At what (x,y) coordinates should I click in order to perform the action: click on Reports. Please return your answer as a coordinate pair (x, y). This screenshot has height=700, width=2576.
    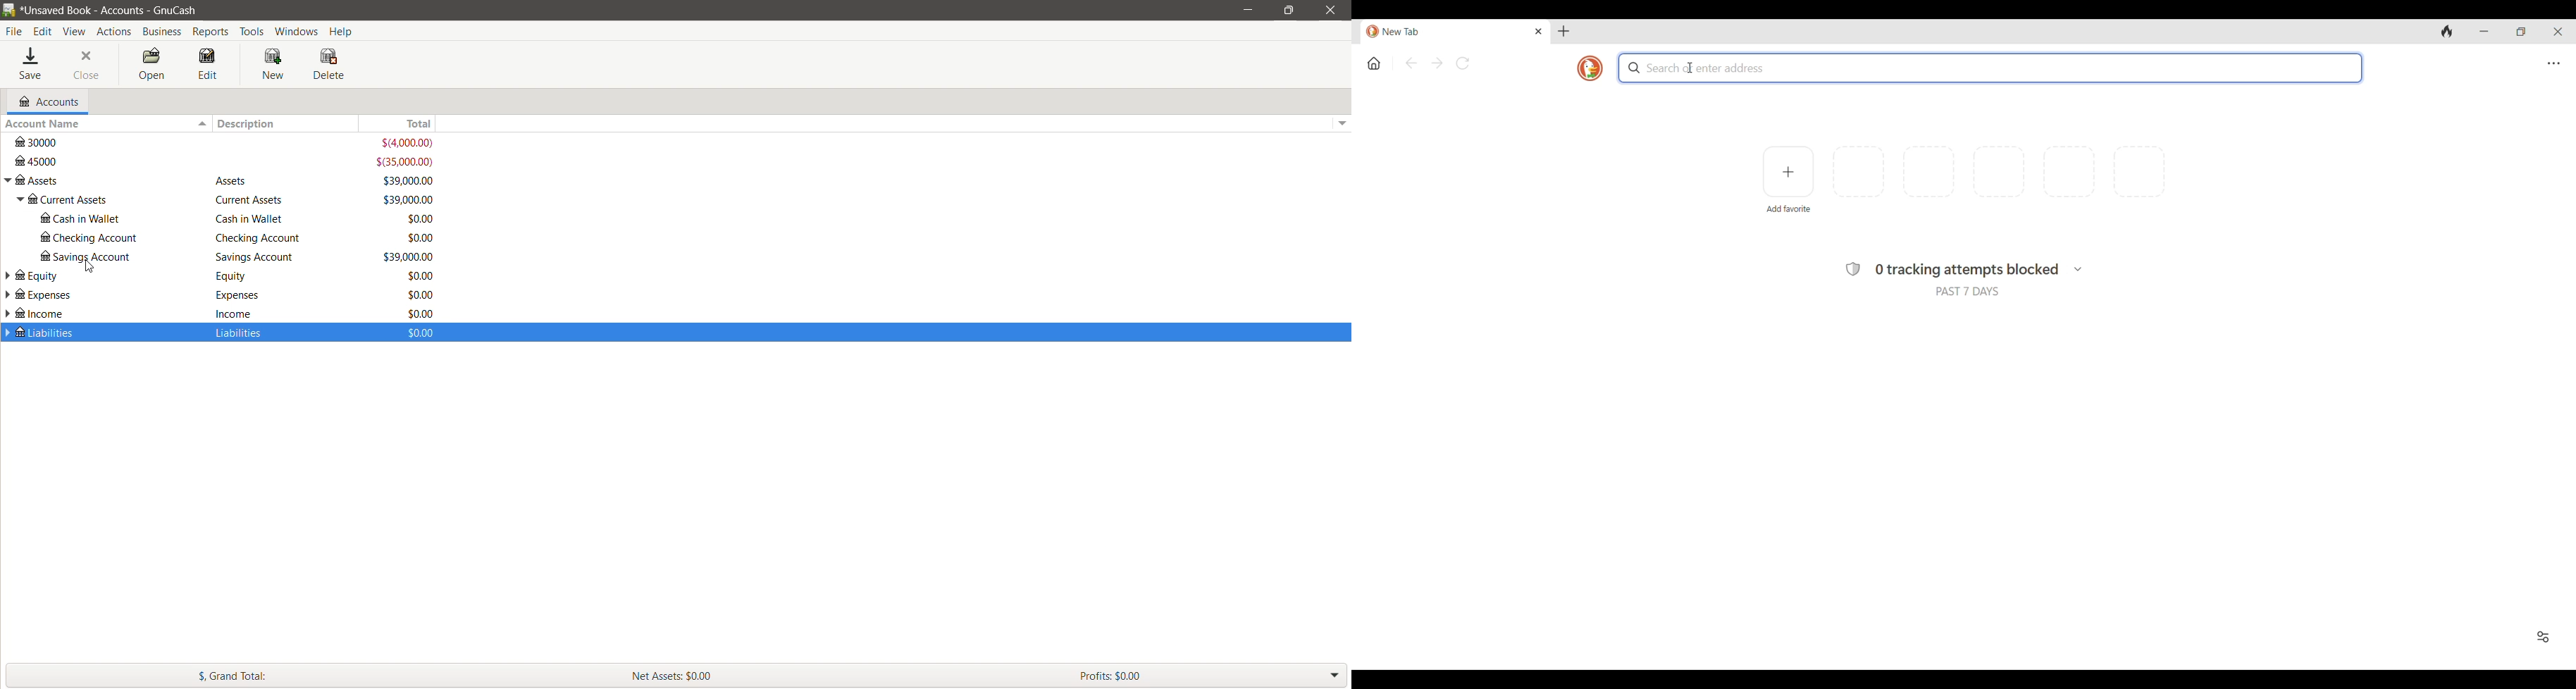
    Looking at the image, I should click on (213, 32).